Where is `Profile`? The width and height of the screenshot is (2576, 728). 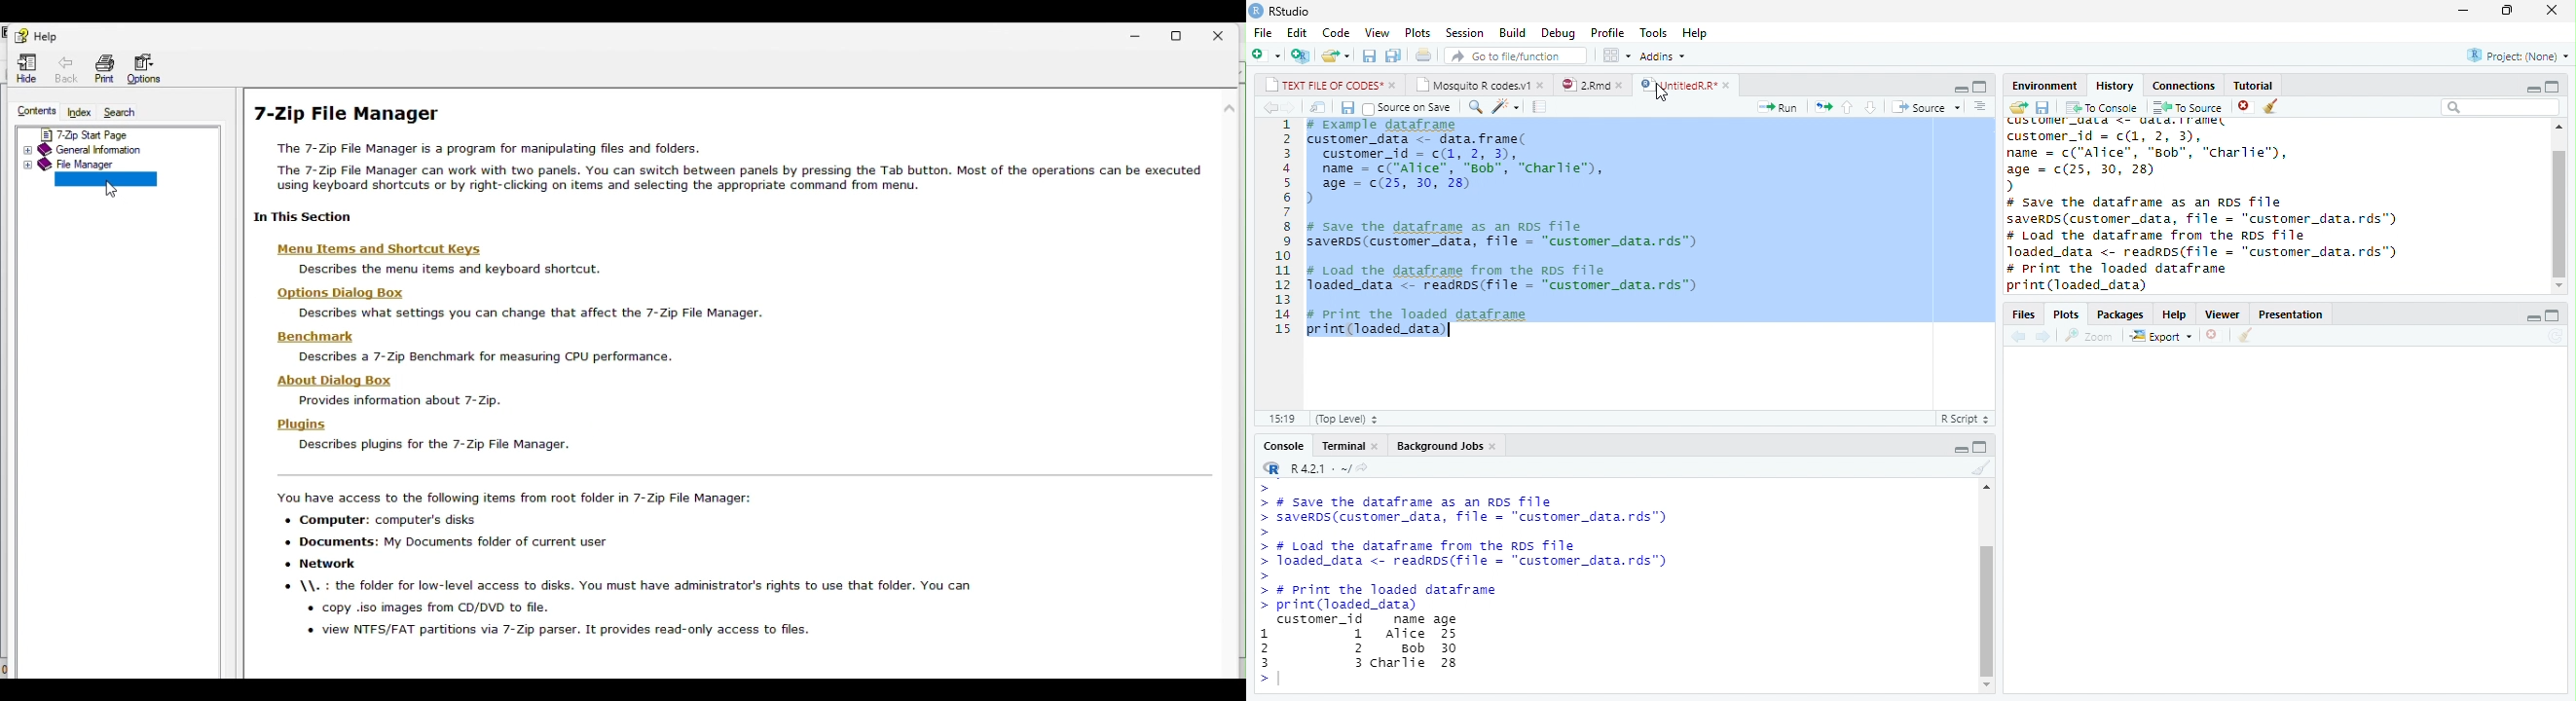
Profile is located at coordinates (1607, 32).